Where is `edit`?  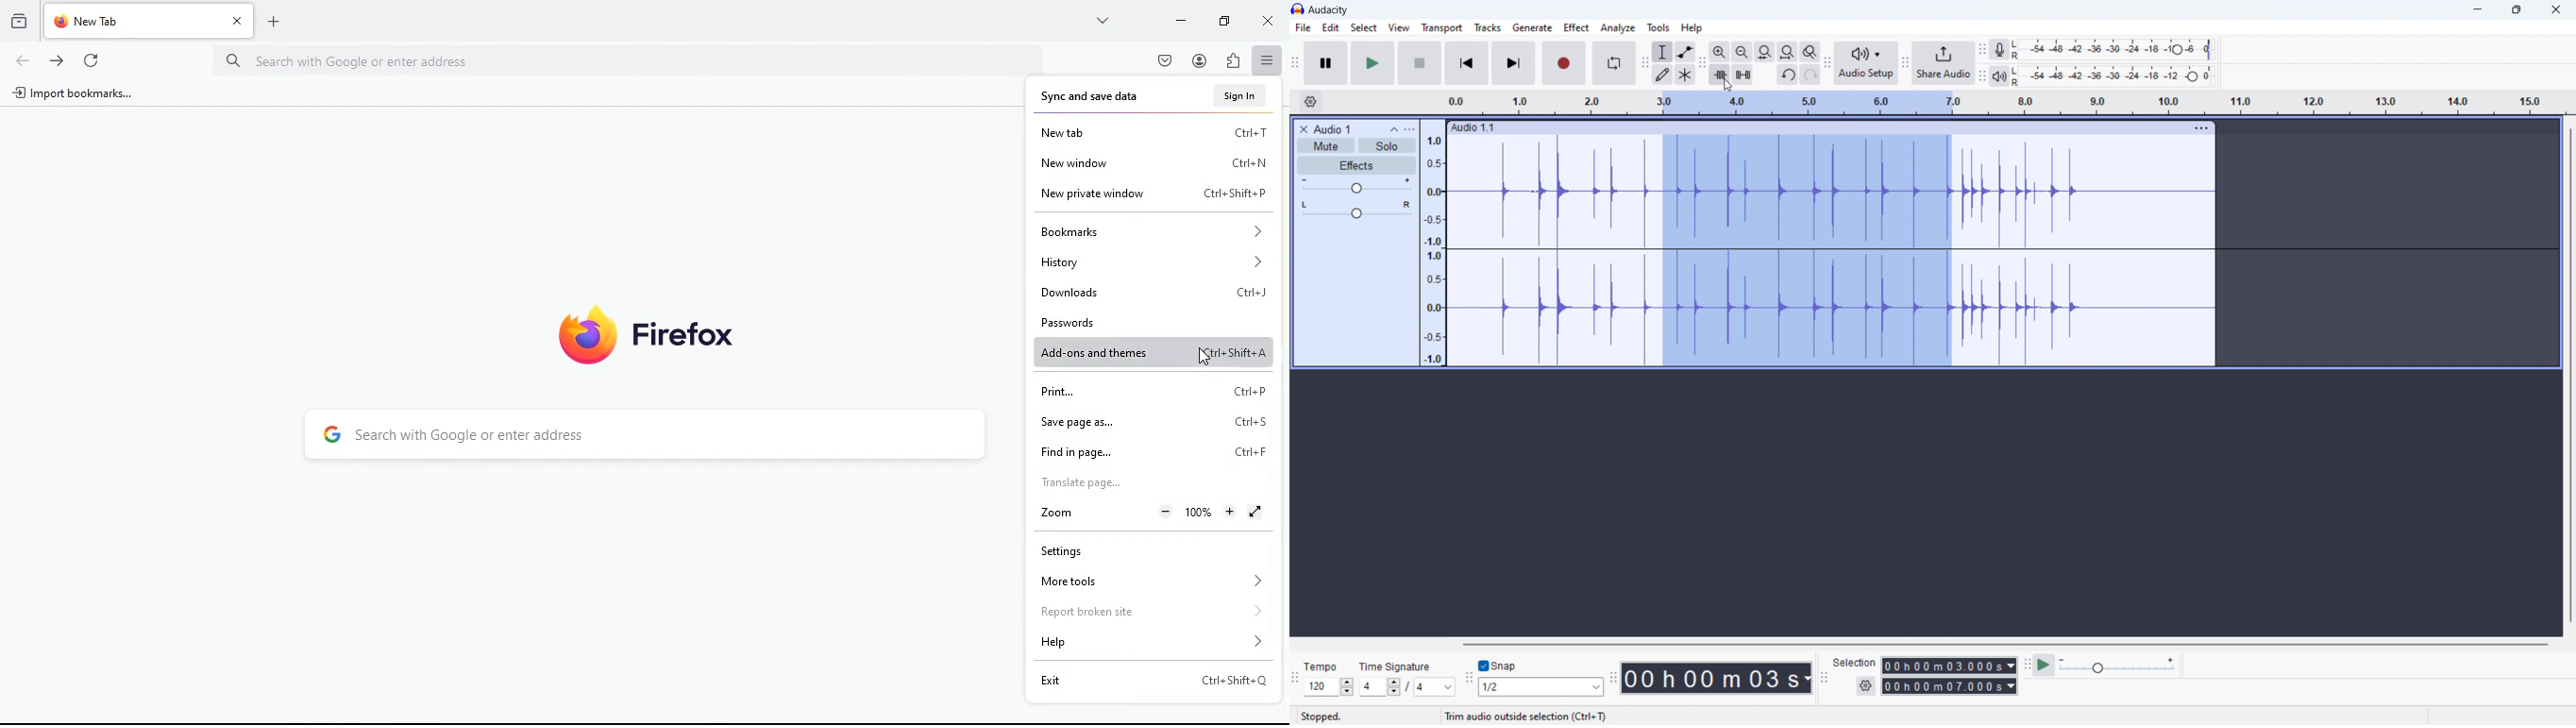 edit is located at coordinates (1330, 28).